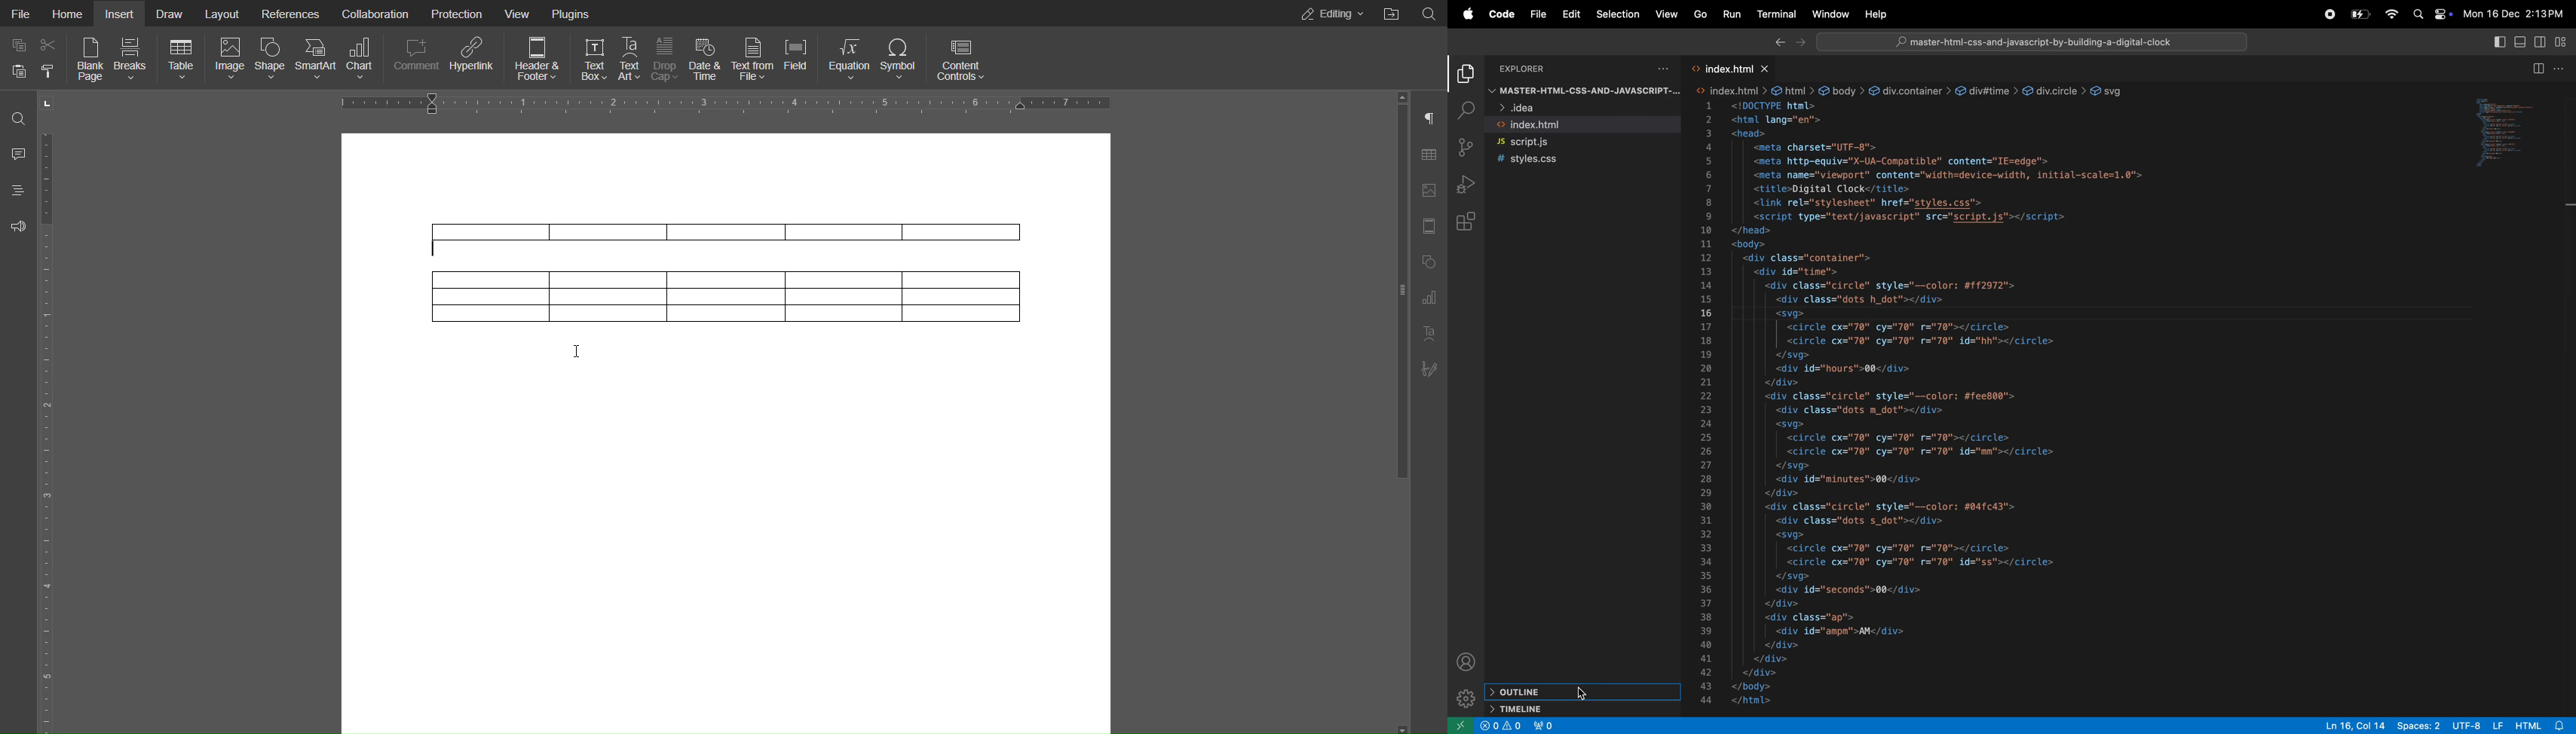 The width and height of the screenshot is (2576, 756). What do you see at coordinates (2523, 41) in the screenshot?
I see `toggle panel` at bounding box center [2523, 41].